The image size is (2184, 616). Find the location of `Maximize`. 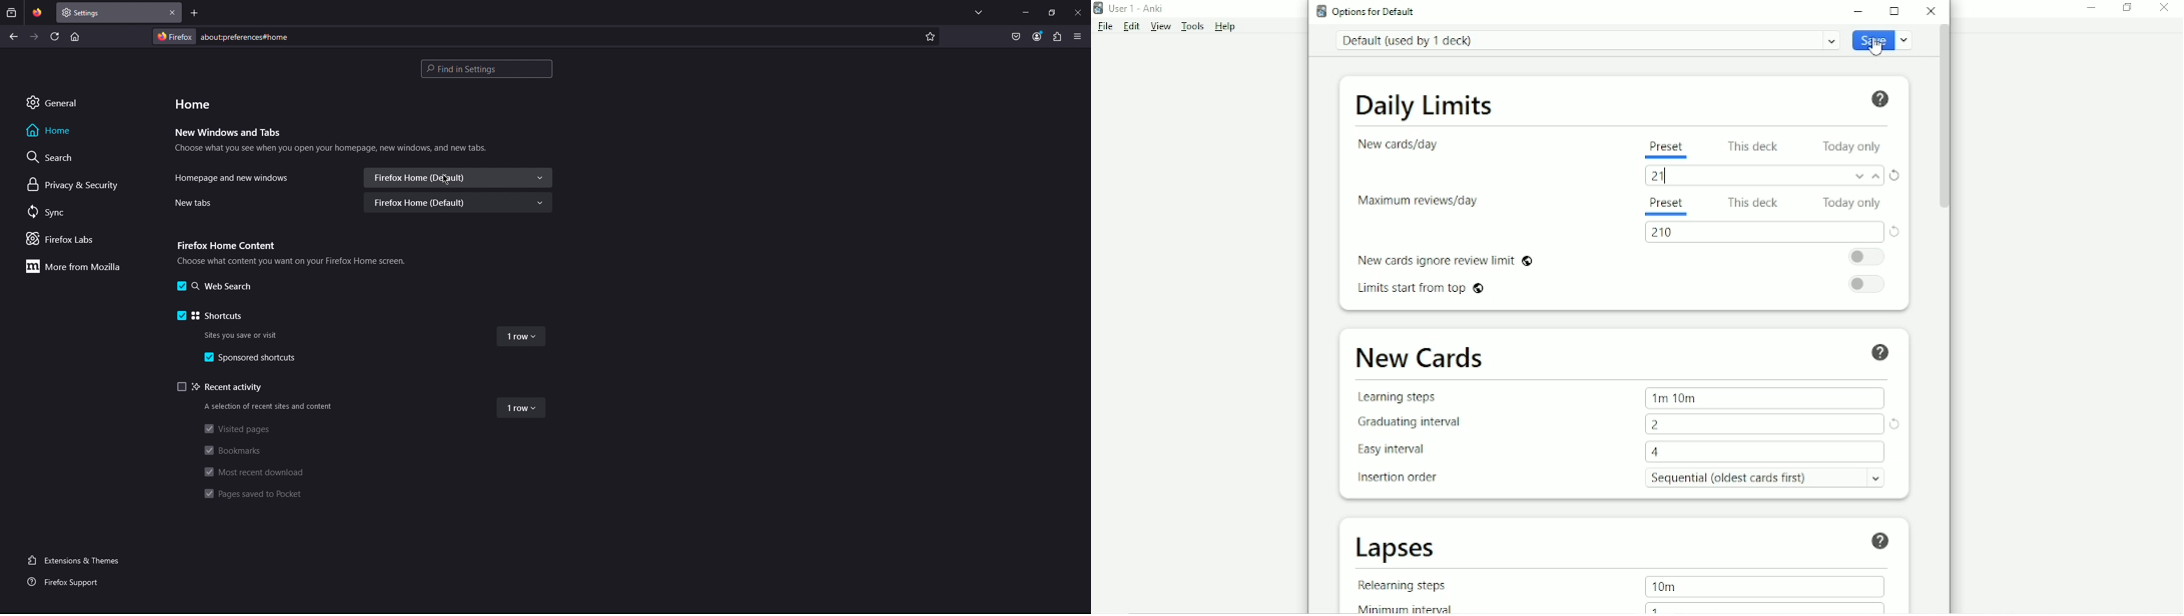

Maximize is located at coordinates (1894, 12).